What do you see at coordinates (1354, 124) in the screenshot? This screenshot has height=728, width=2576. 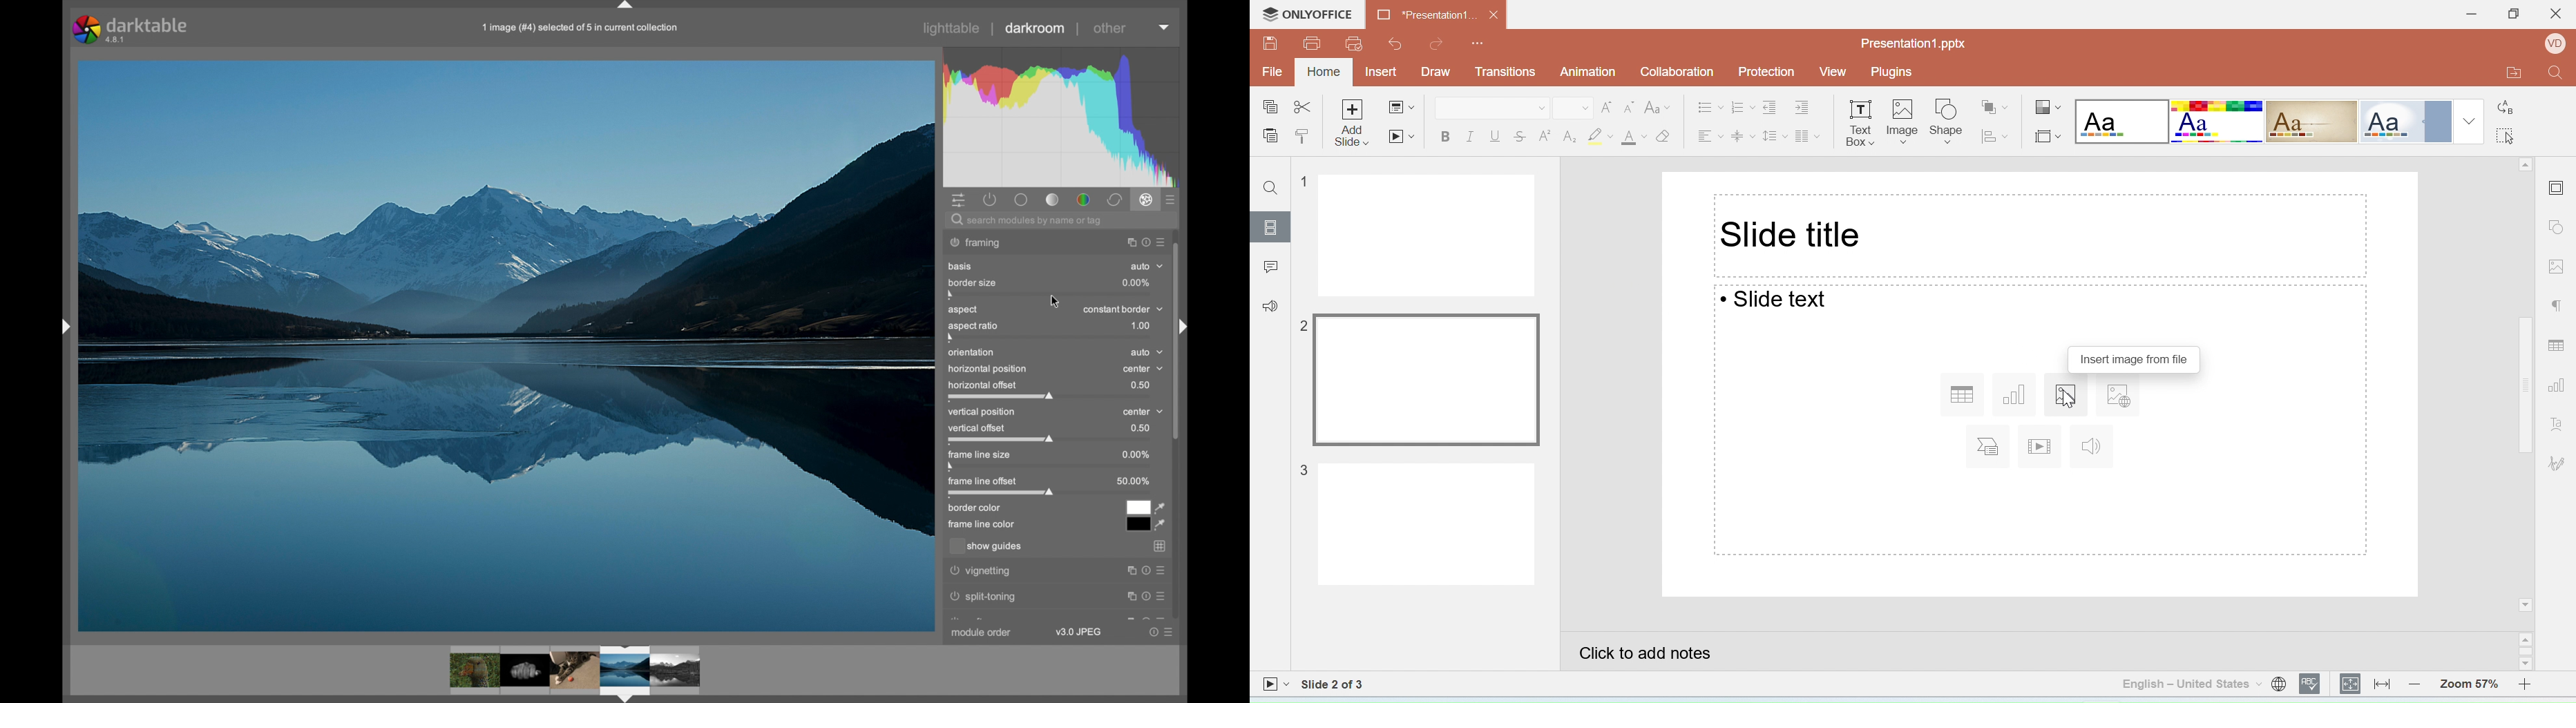 I see `Add slide` at bounding box center [1354, 124].